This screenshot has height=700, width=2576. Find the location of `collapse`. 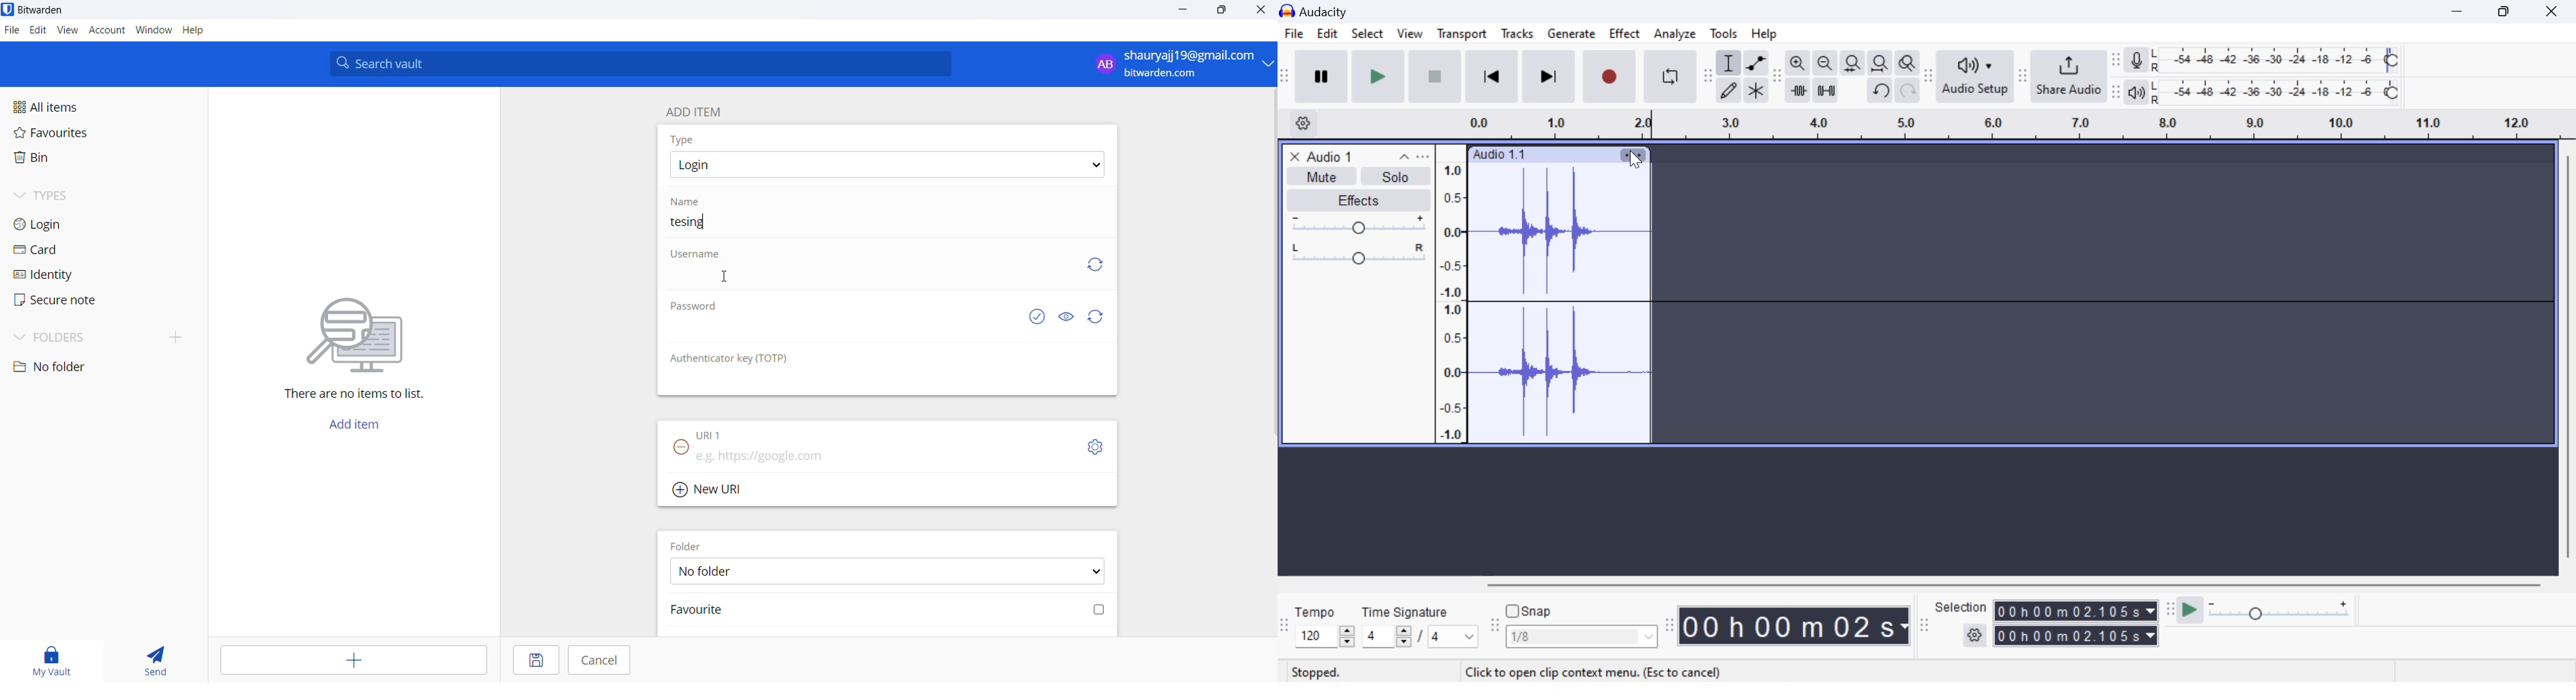

collapse is located at coordinates (1403, 156).